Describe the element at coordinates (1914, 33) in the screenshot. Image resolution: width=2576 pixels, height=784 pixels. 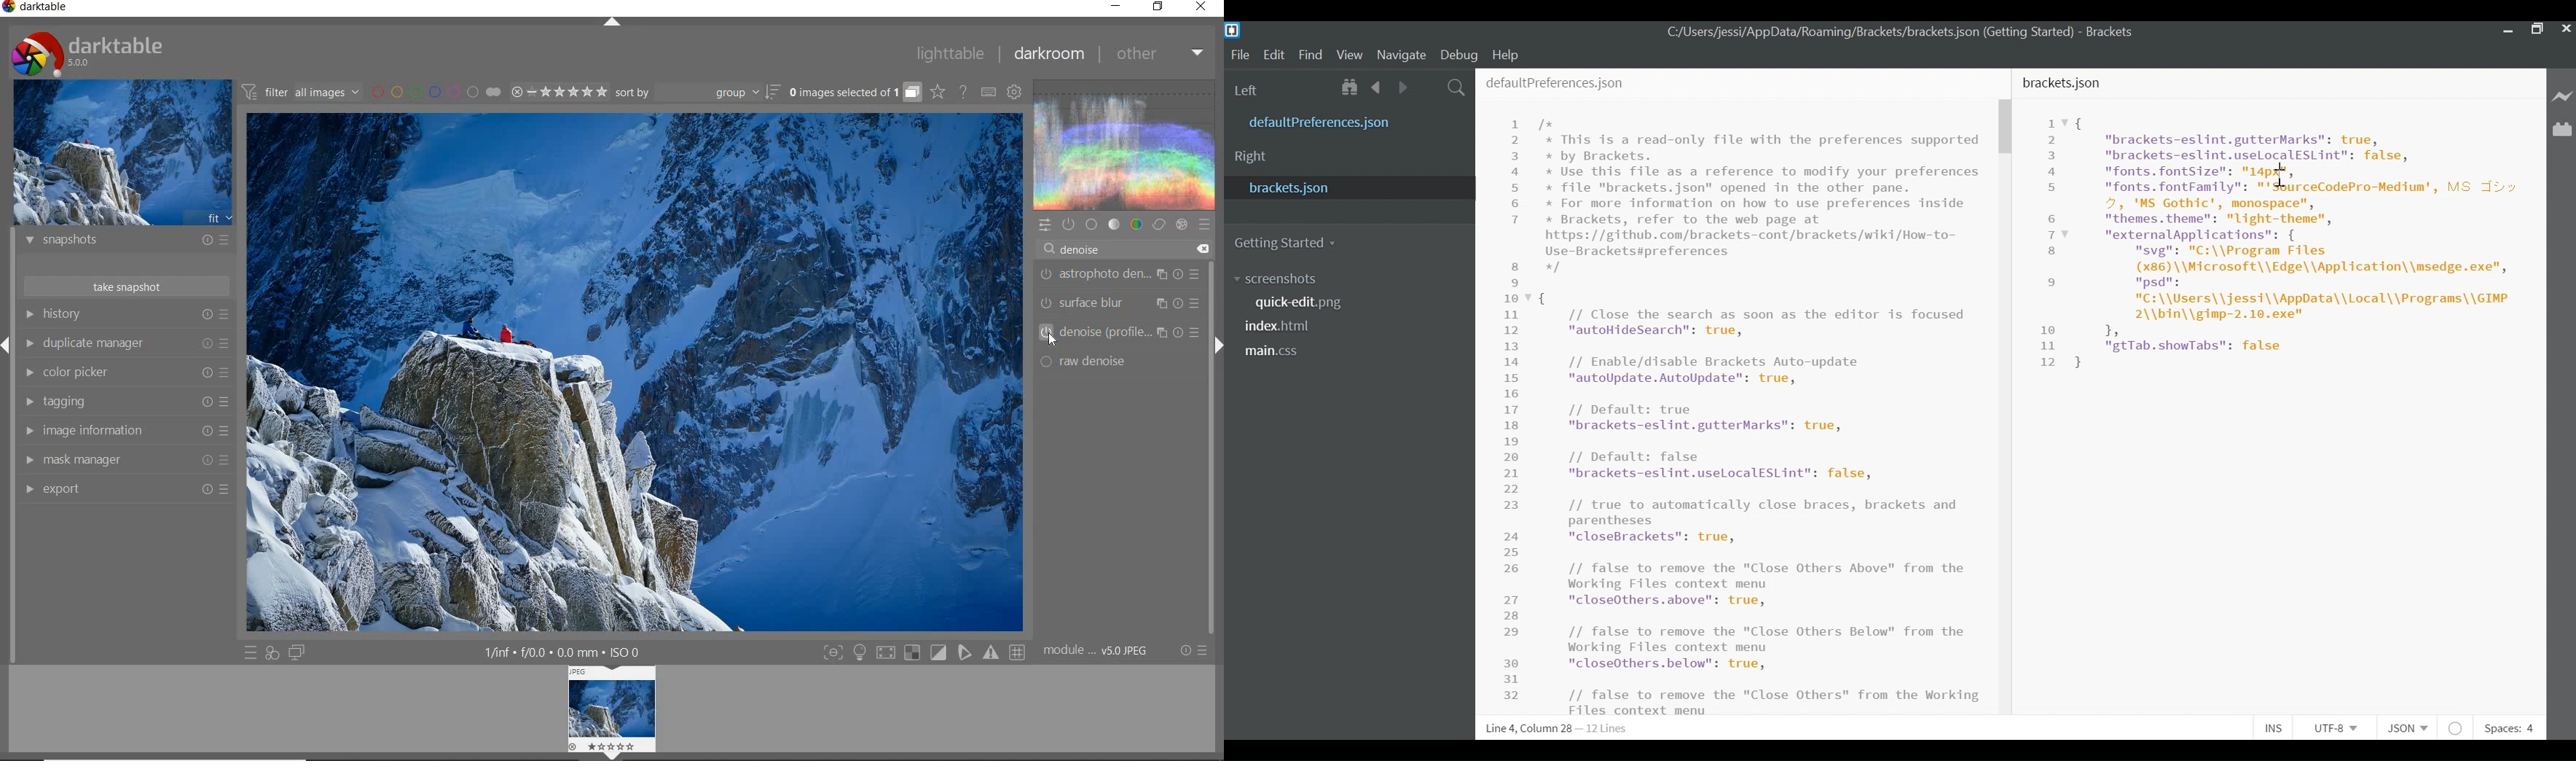
I see `C:/Users/jessi/AppData/Roaming/Brackets/brackets. json (Getting Started) - Brackets` at that location.